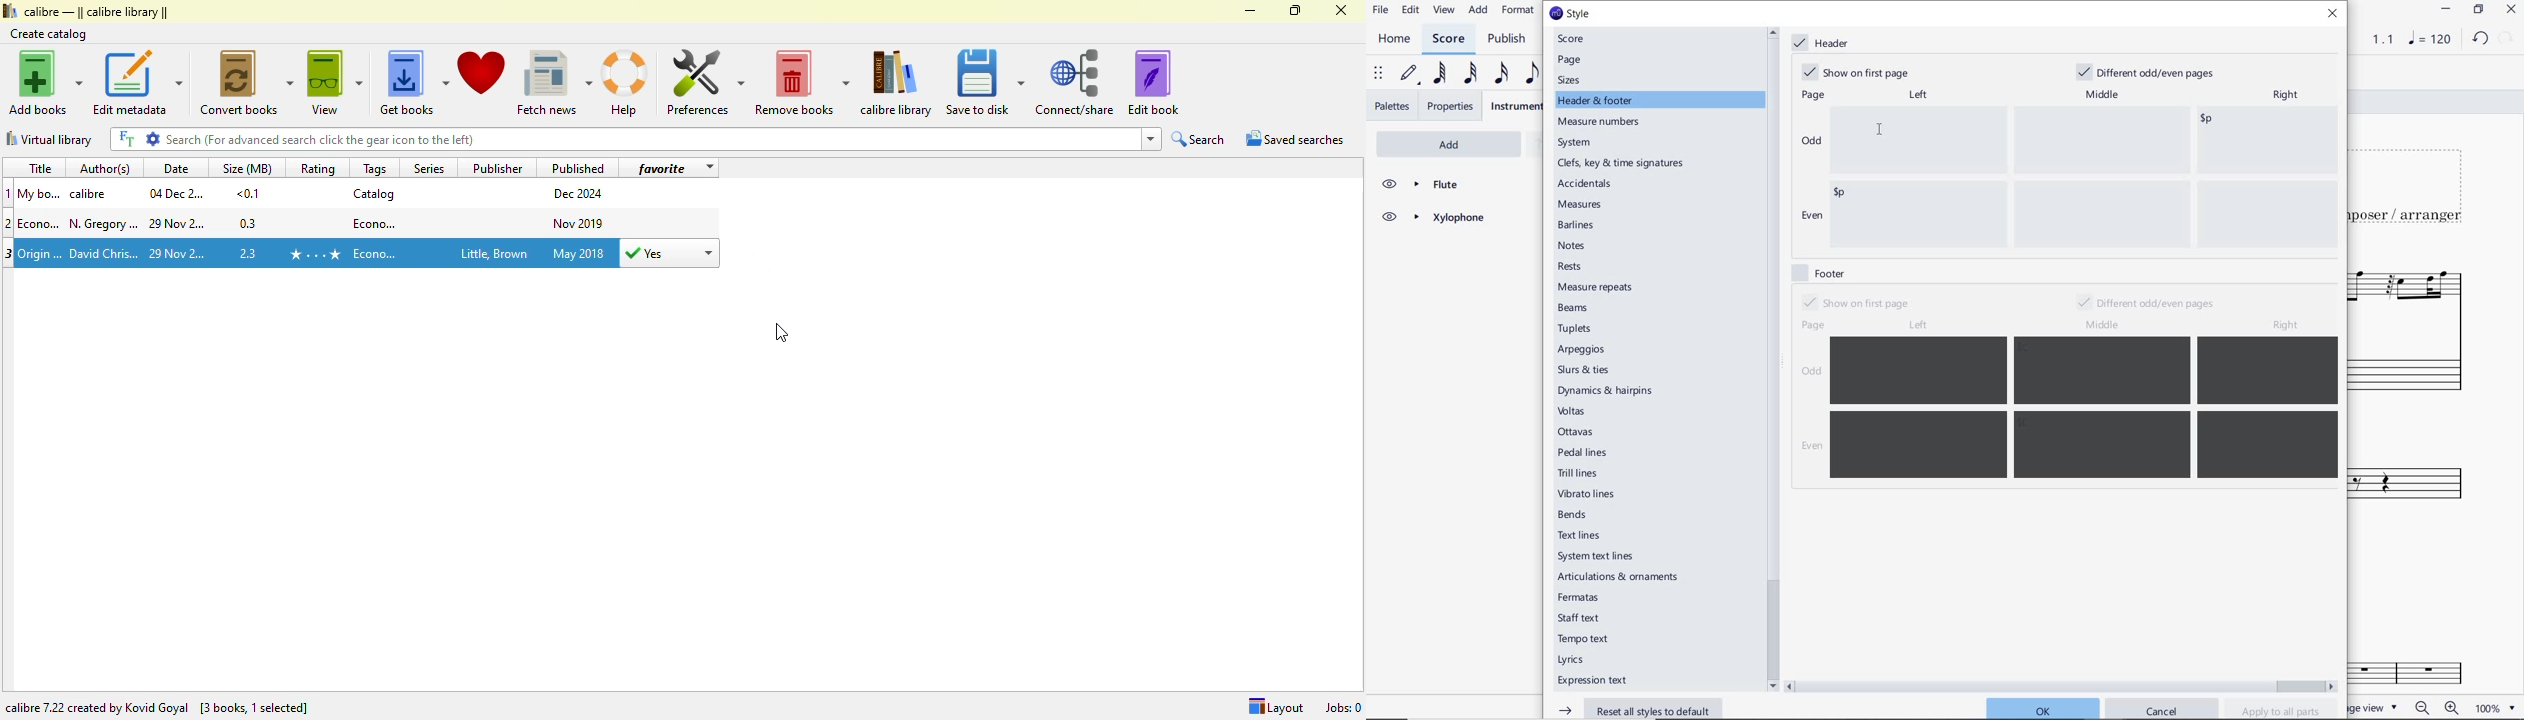 The width and height of the screenshot is (2548, 728). What do you see at coordinates (427, 167) in the screenshot?
I see `series` at bounding box center [427, 167].